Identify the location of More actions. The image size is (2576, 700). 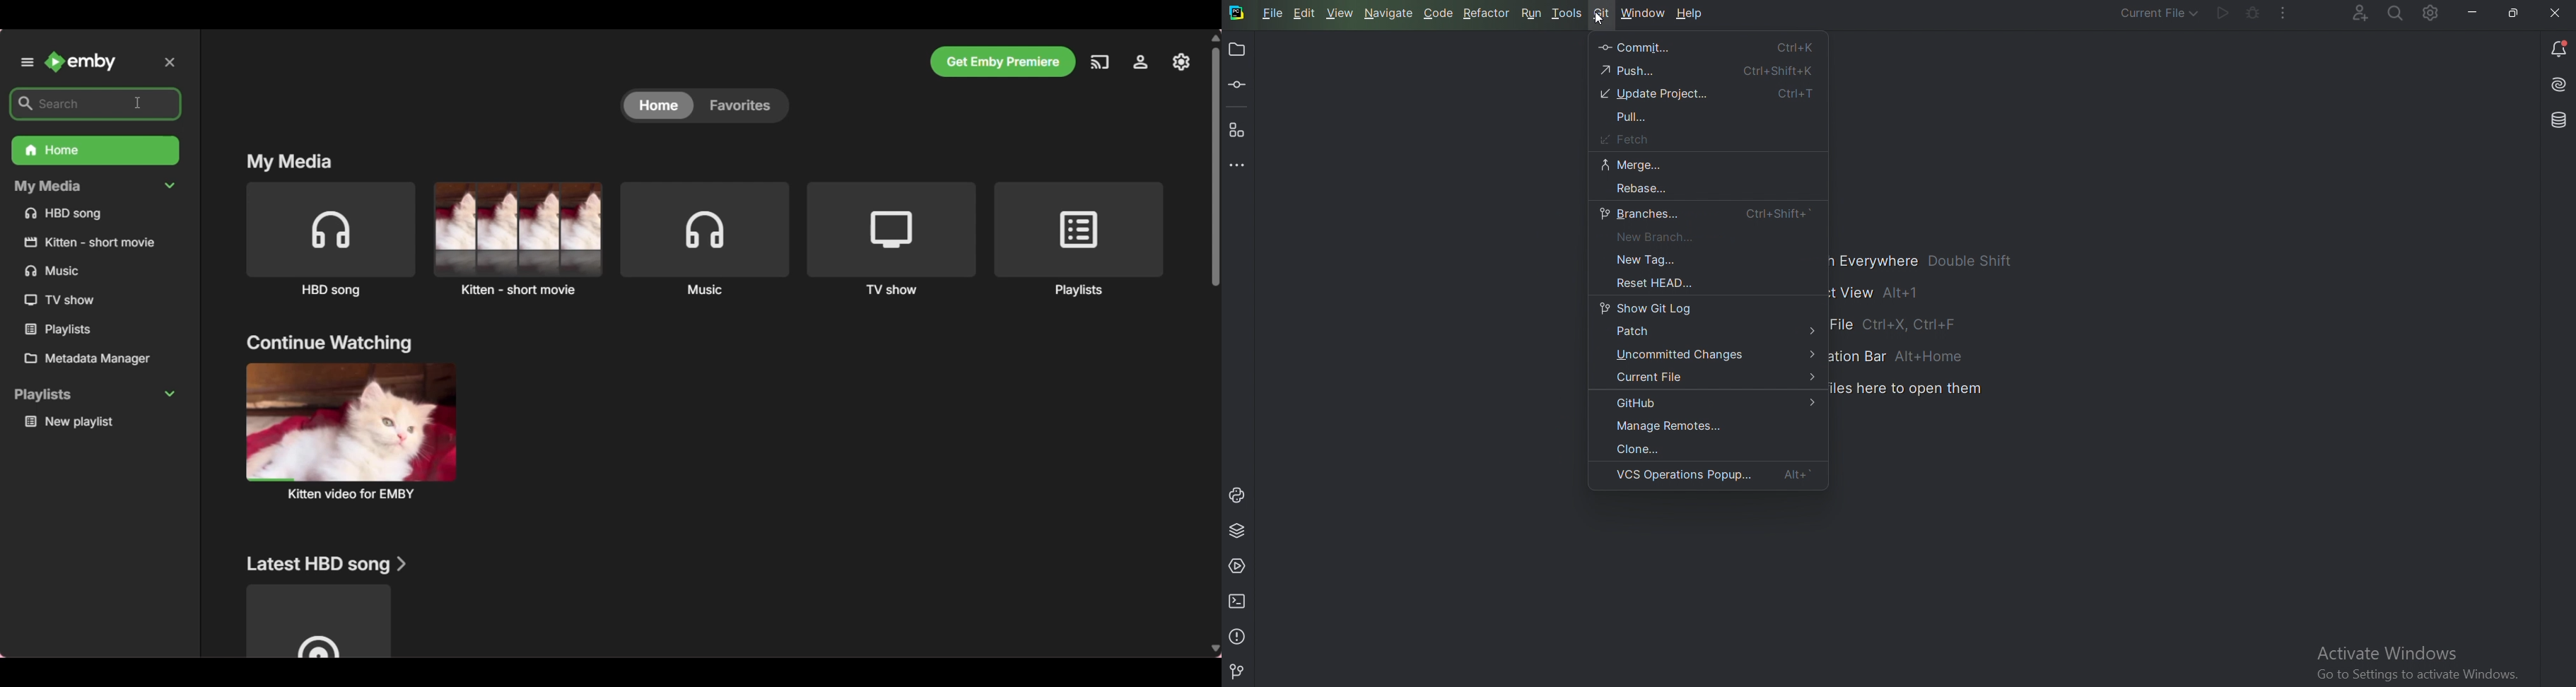
(2281, 15).